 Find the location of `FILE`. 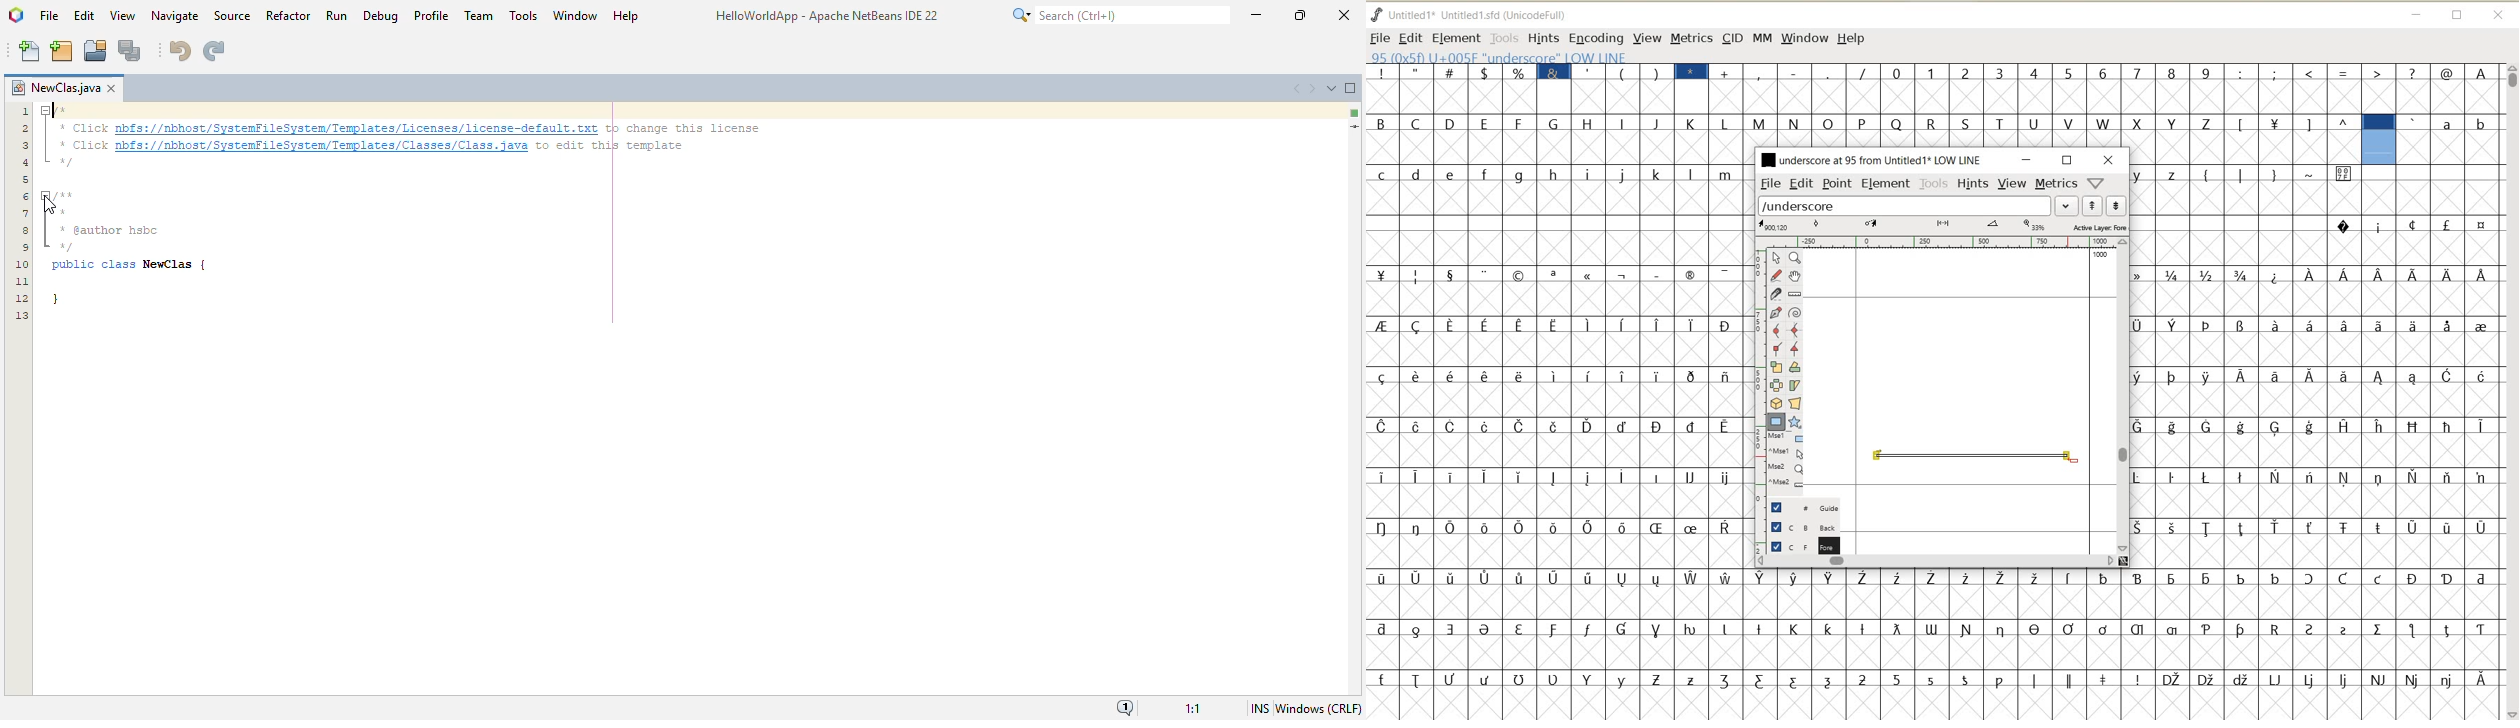

FILE is located at coordinates (1770, 184).